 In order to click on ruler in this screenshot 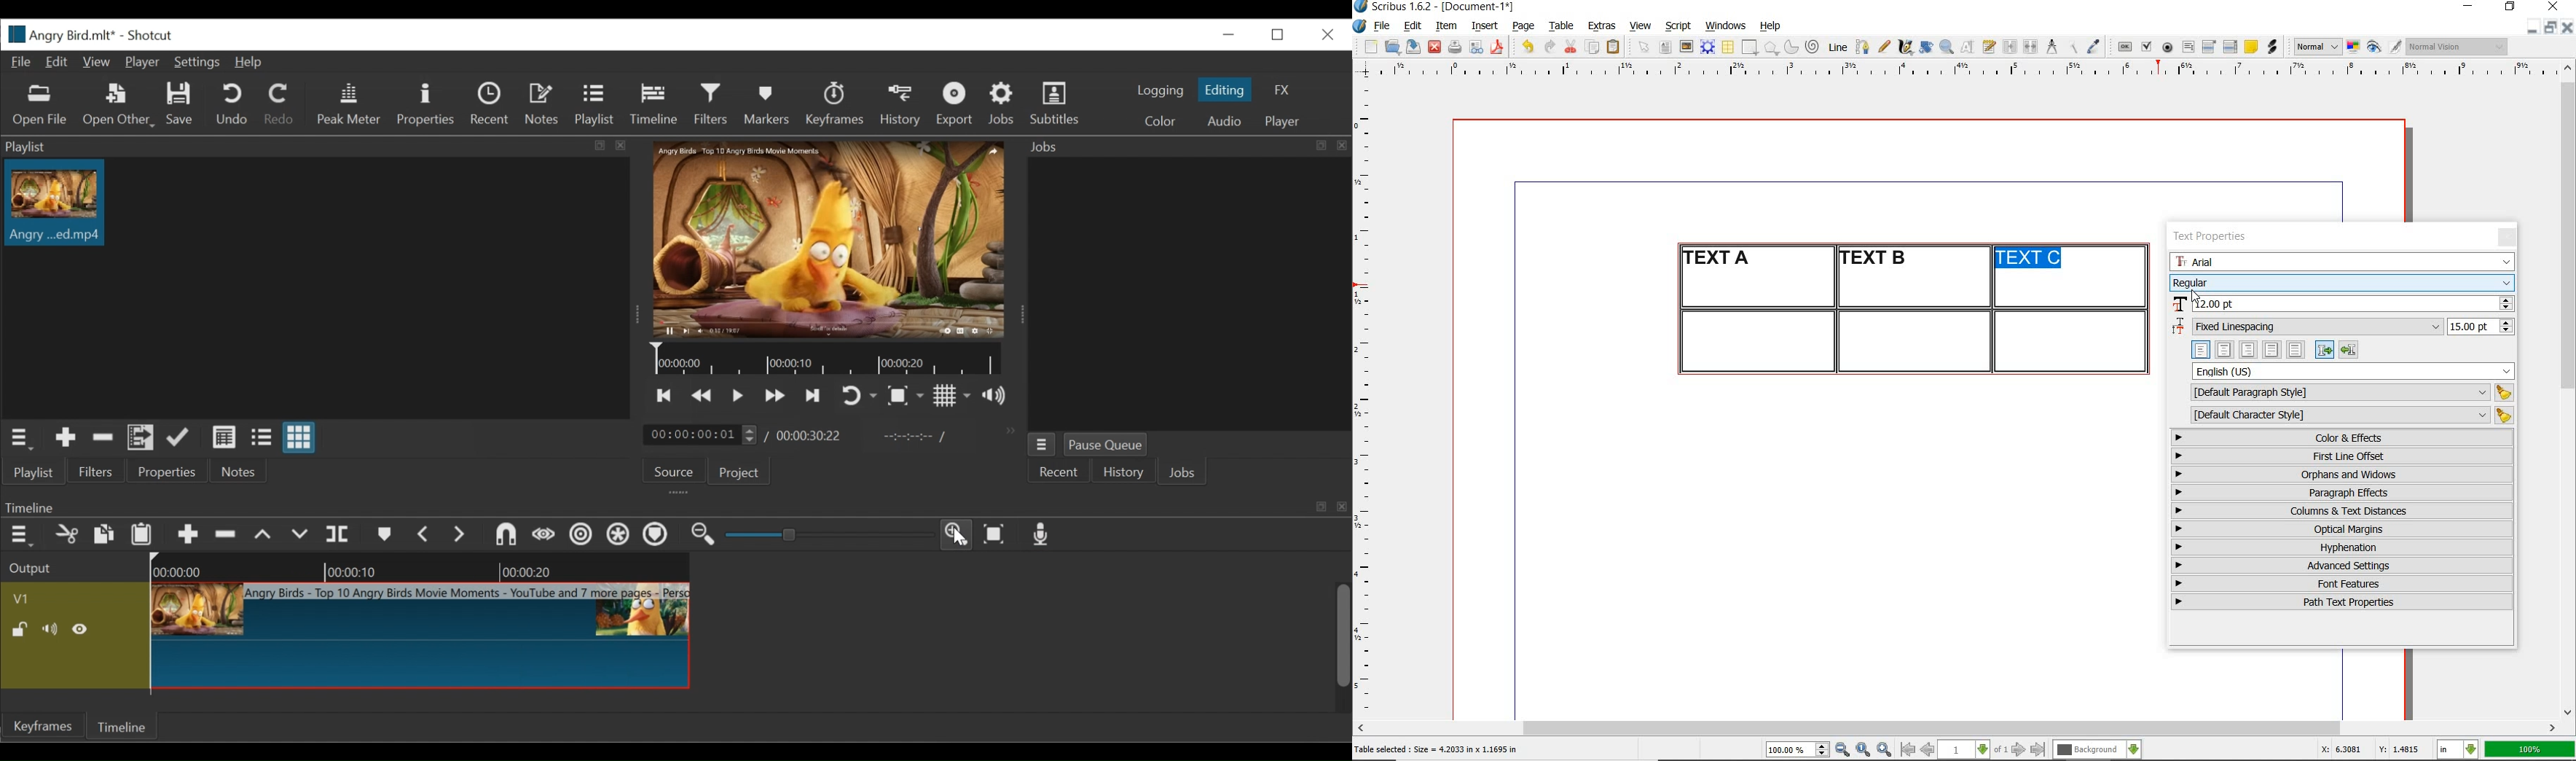, I will do `click(1368, 398)`.